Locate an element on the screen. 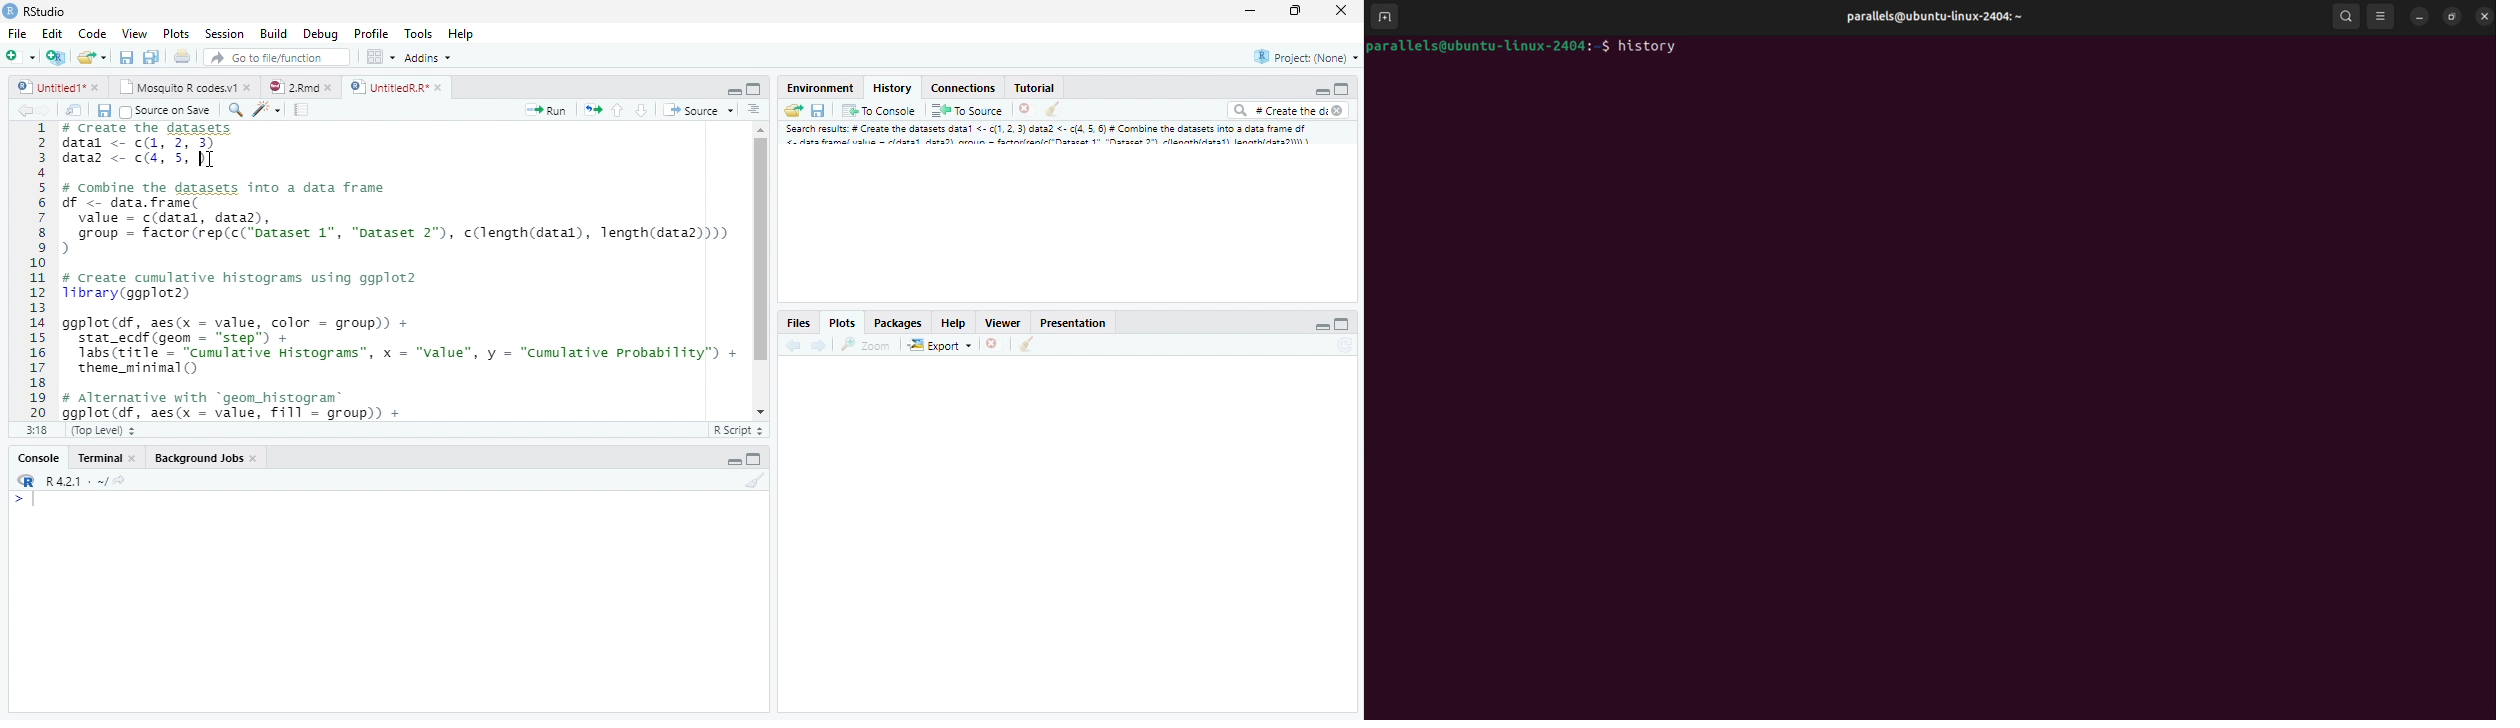 This screenshot has height=728, width=2520. Help is located at coordinates (953, 322).